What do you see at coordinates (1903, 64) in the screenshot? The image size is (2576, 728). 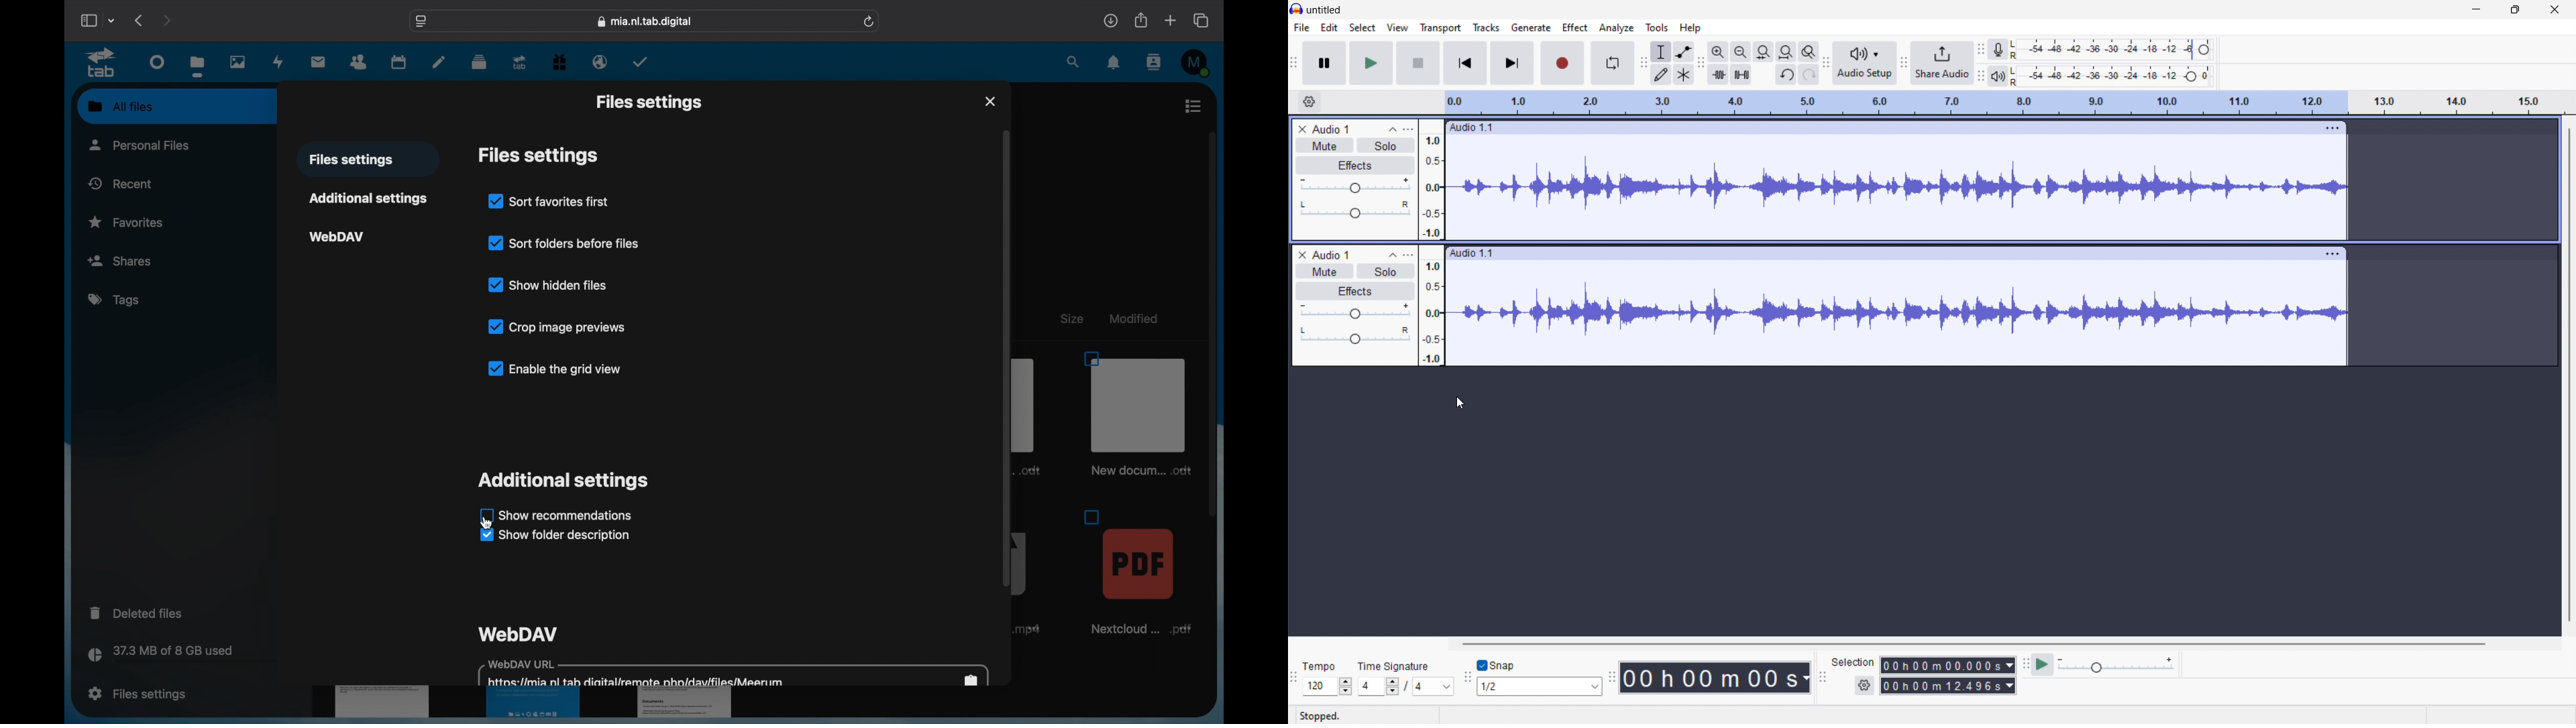 I see `playback meter toolbar` at bounding box center [1903, 64].